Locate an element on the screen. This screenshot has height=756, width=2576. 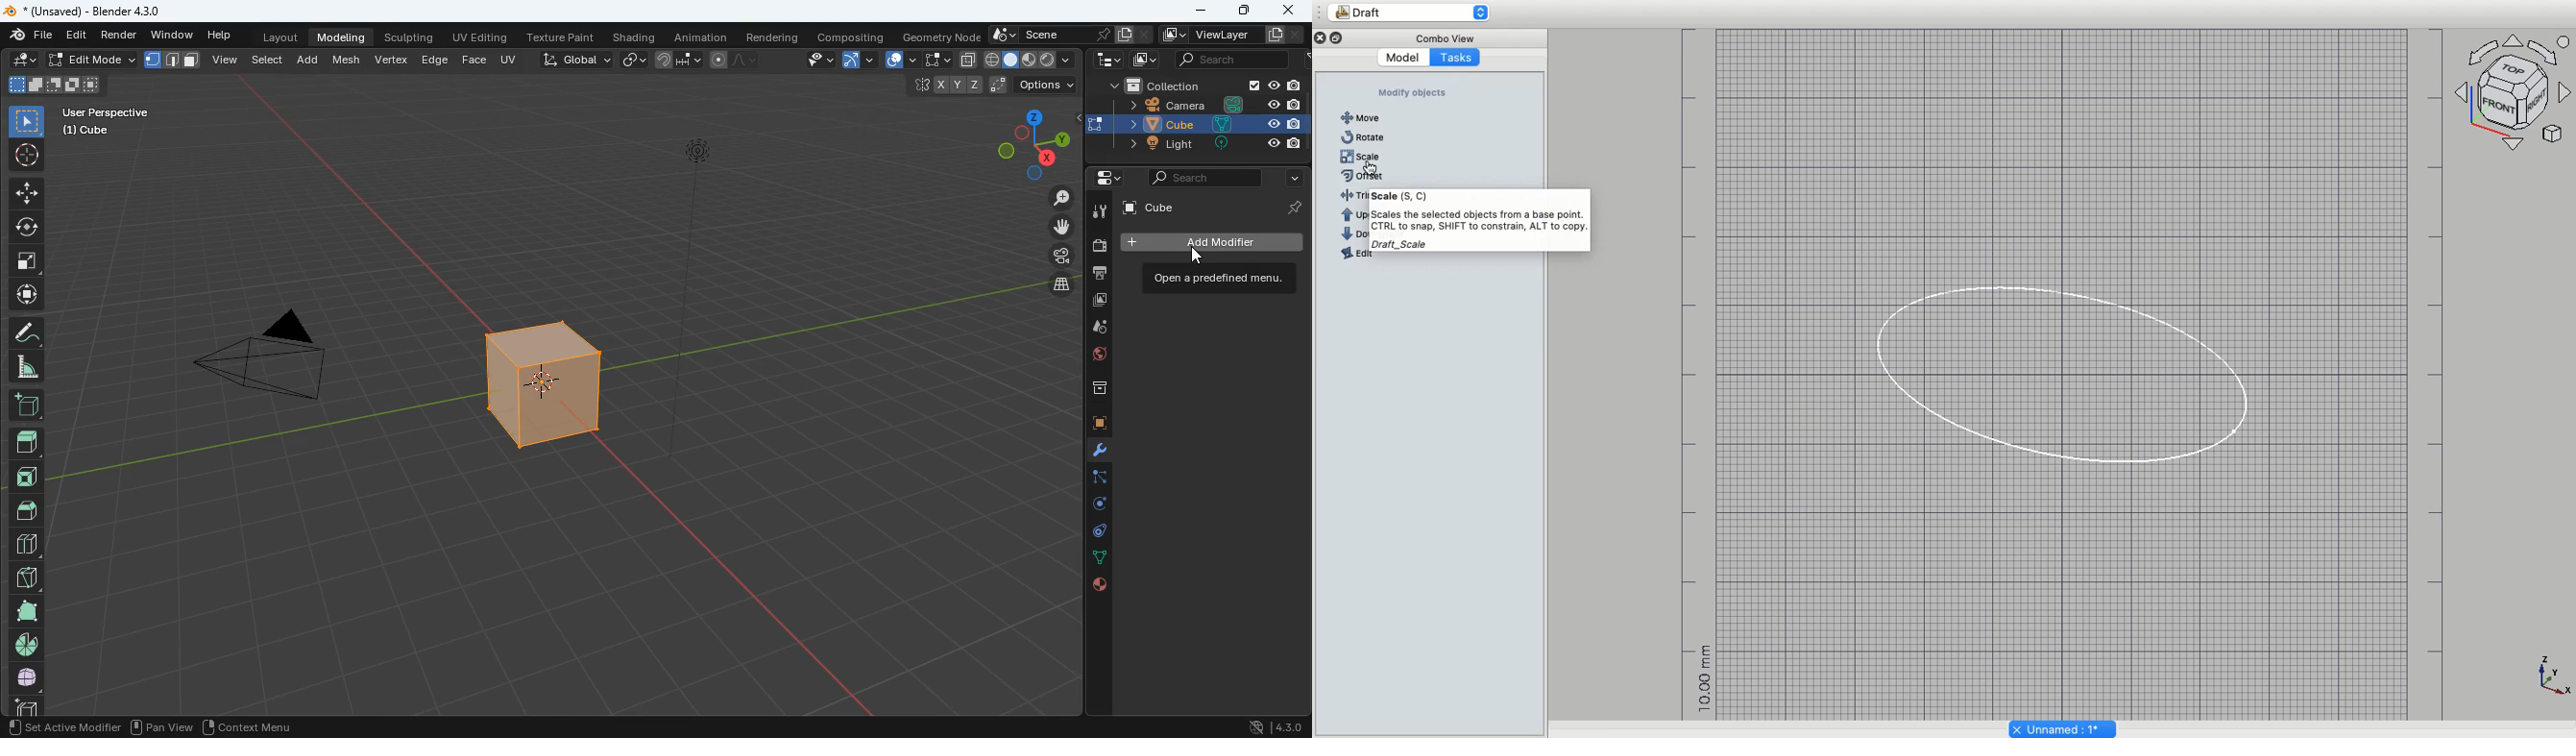
[Scale (S, C)

Scales the selected objects from a base point.
(CTRL to snap, SHIFT to constrain, ALT to copy.
Draft_Scale is located at coordinates (1466, 230).